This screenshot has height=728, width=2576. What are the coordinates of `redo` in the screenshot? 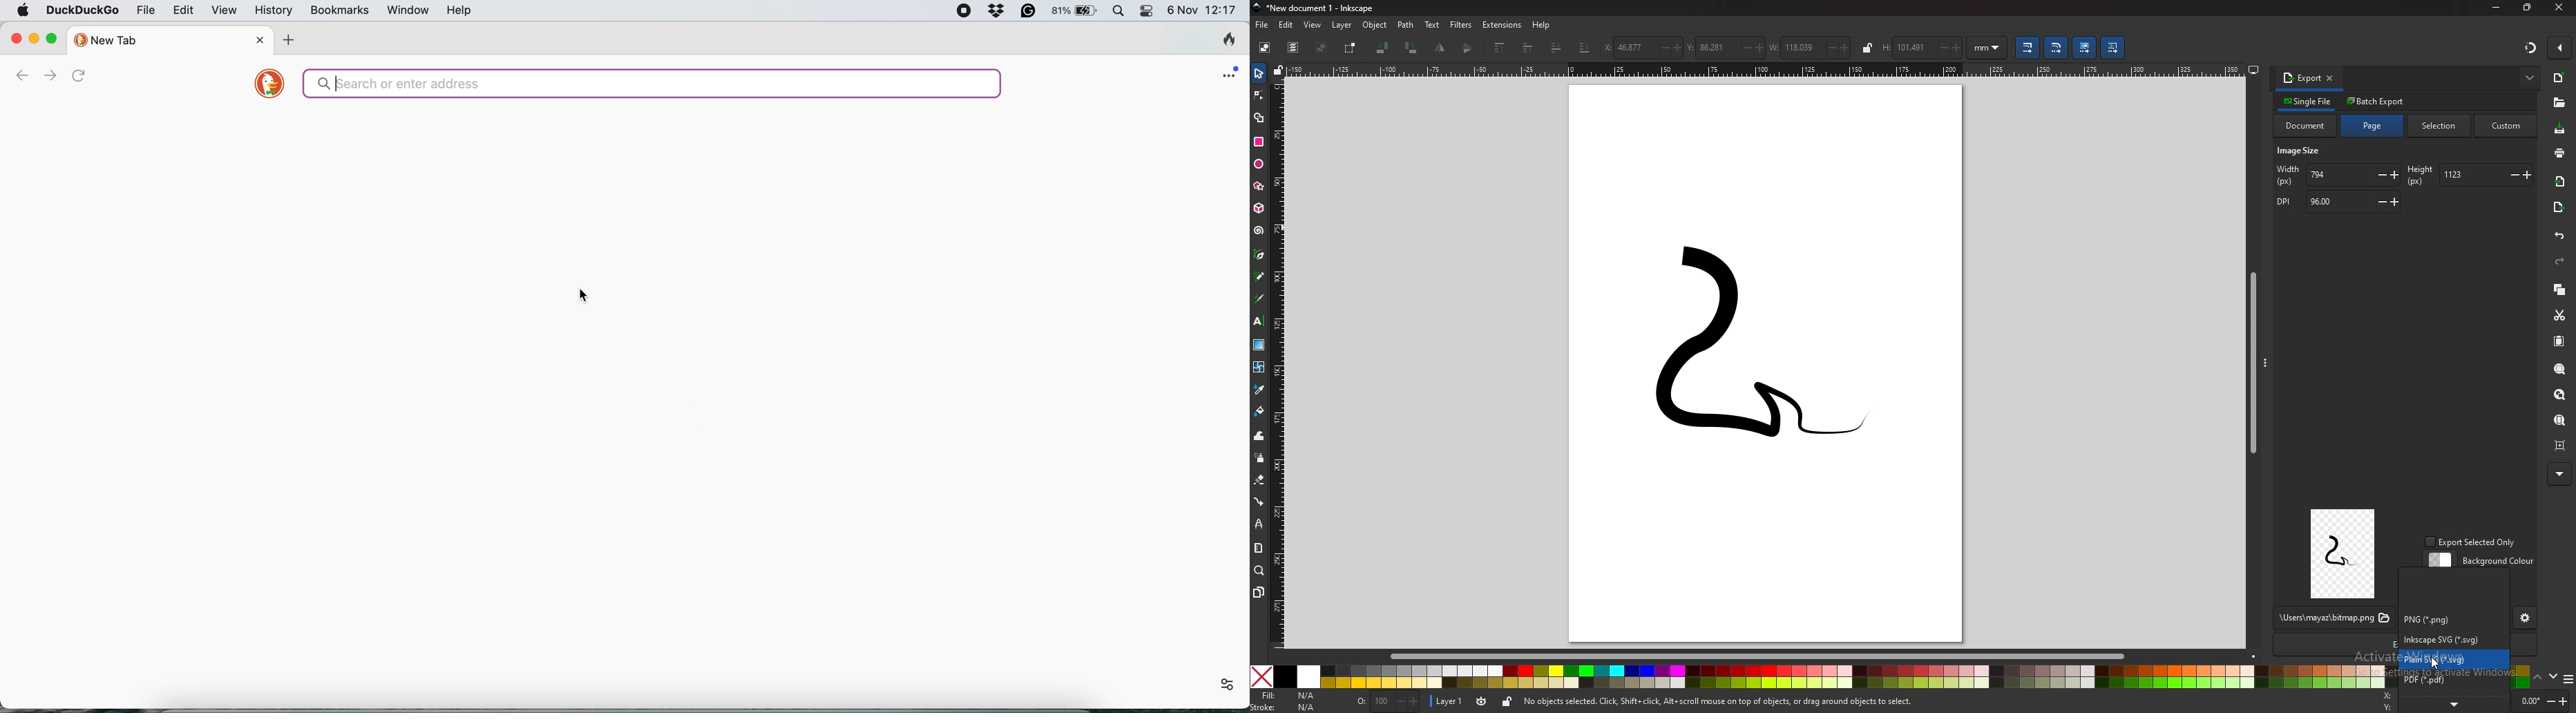 It's located at (2561, 261).